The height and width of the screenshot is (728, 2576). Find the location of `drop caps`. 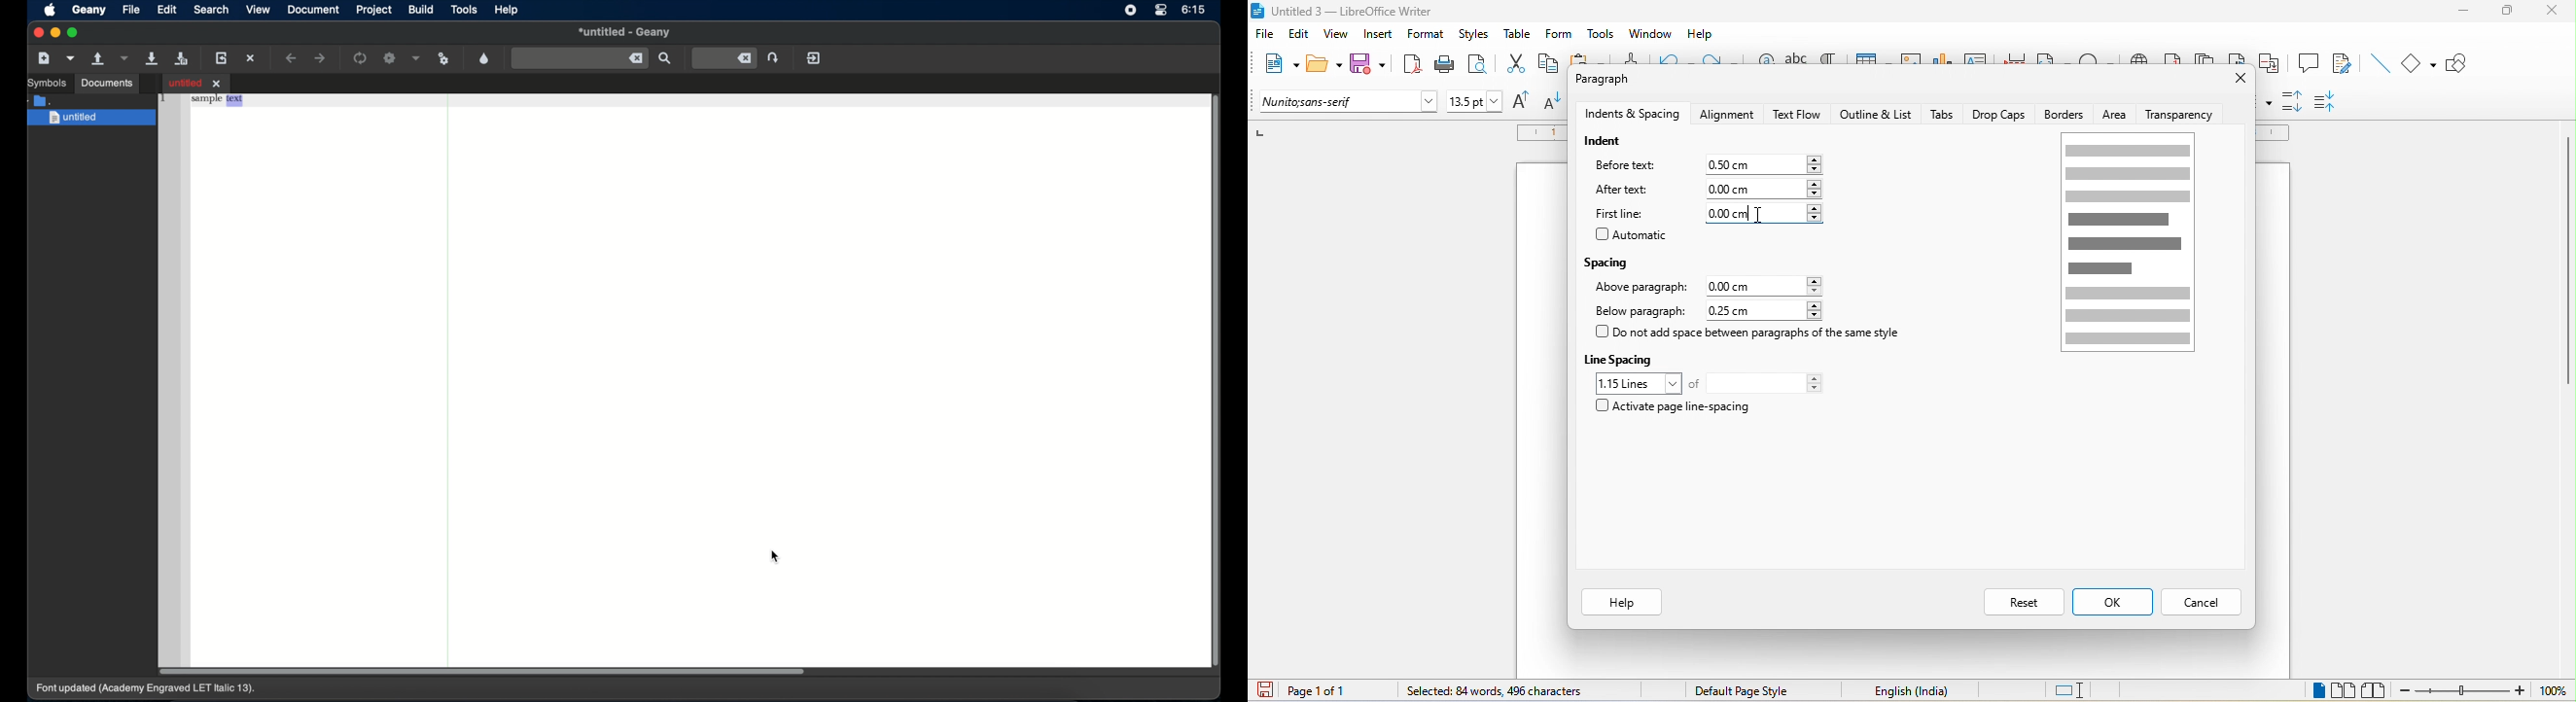

drop caps is located at coordinates (1997, 114).